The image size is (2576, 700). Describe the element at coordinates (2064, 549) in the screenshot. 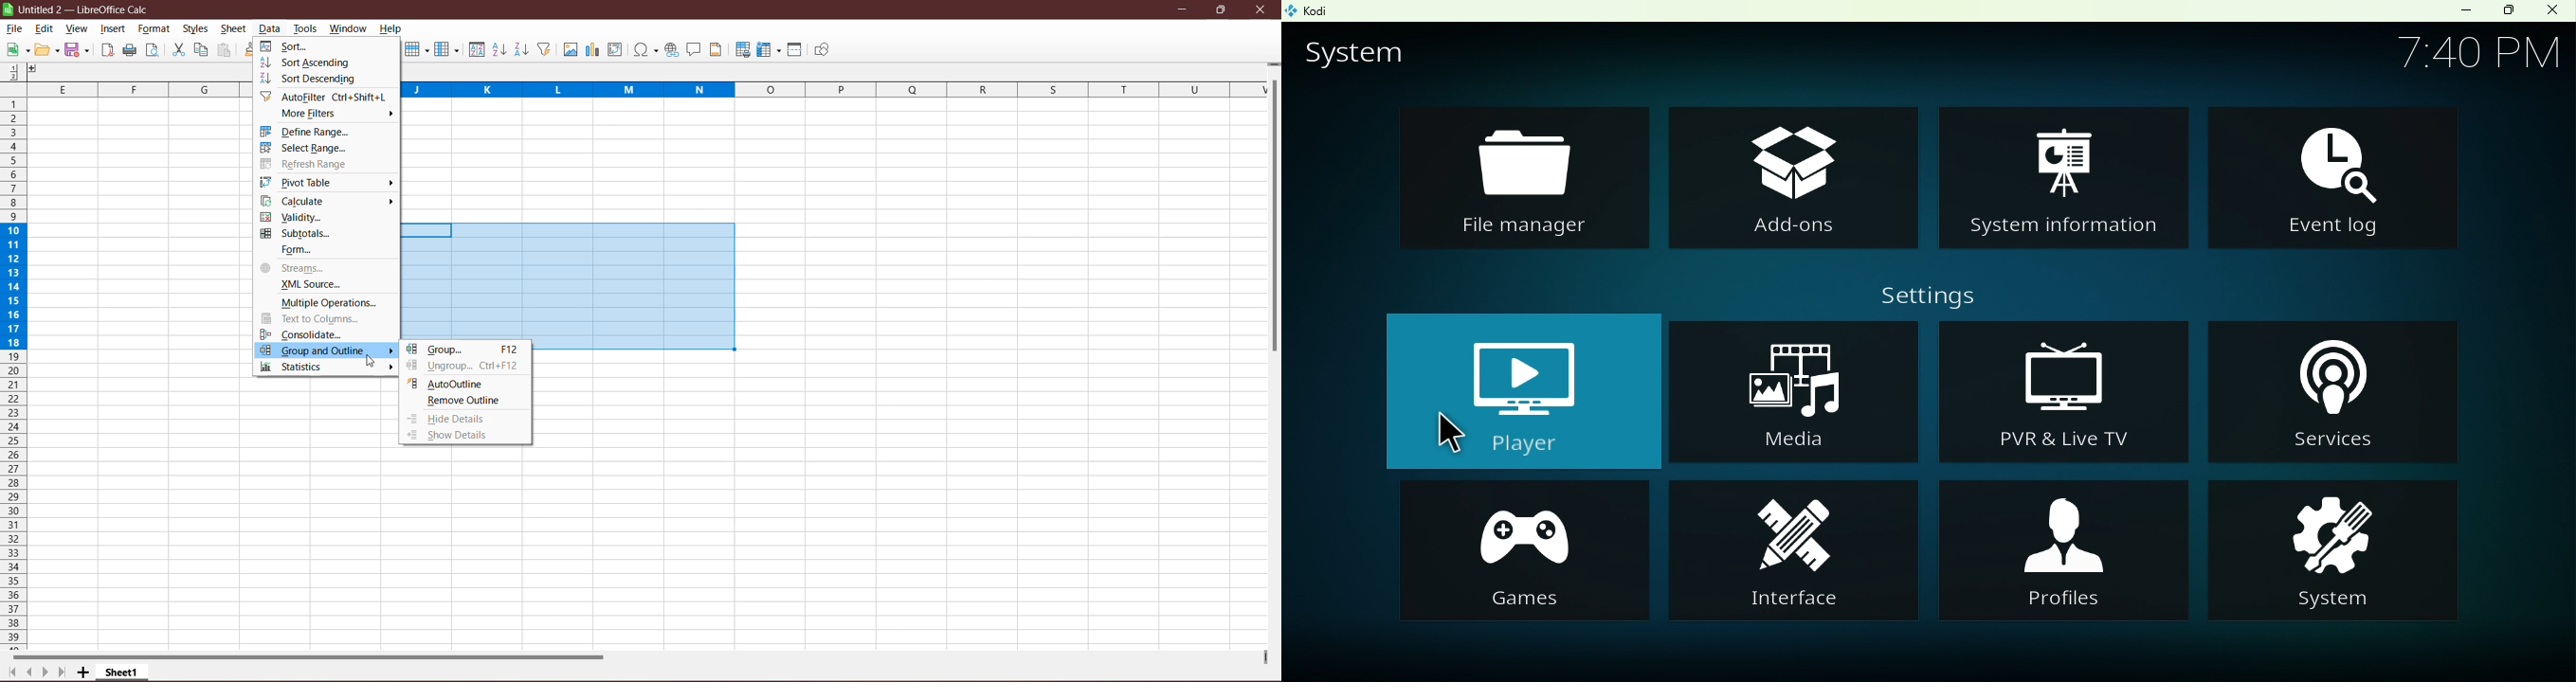

I see `Profiles` at that location.